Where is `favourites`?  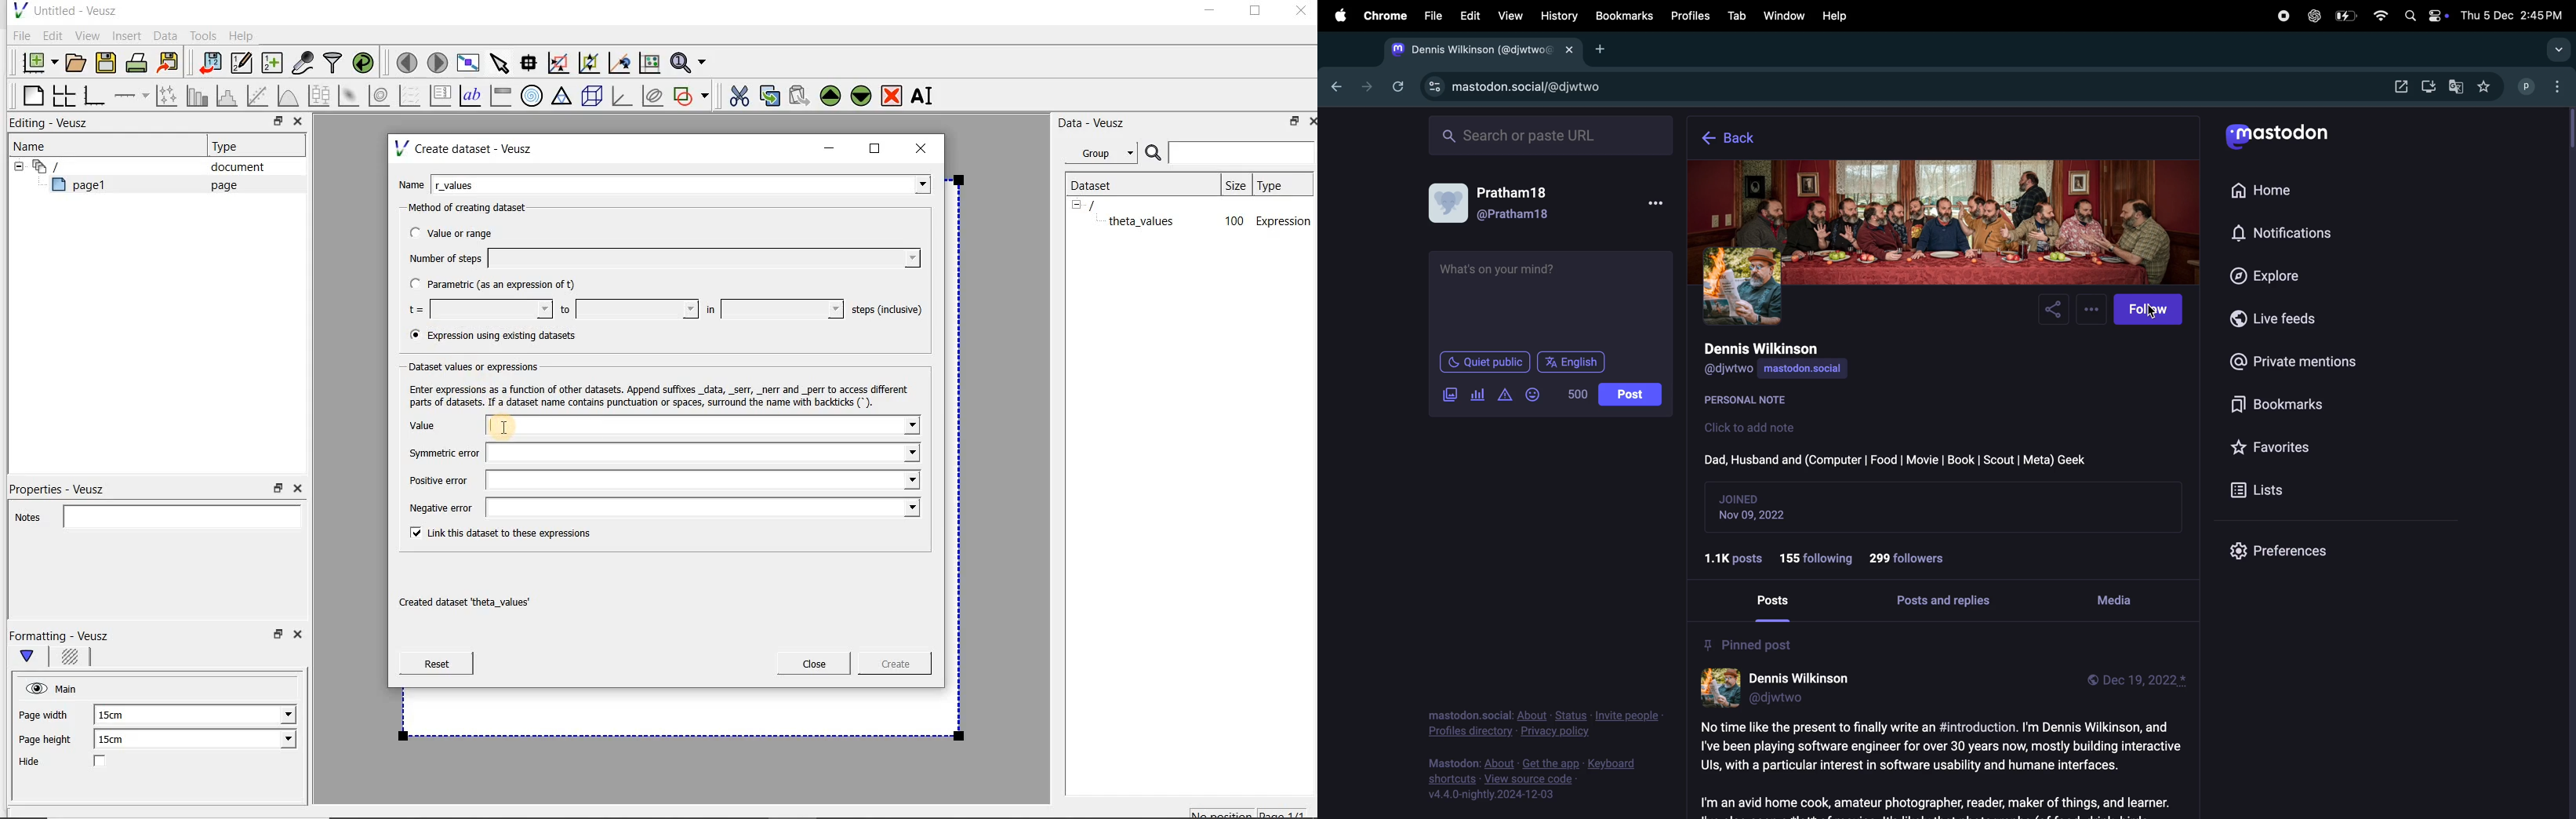
favourites is located at coordinates (2490, 86).